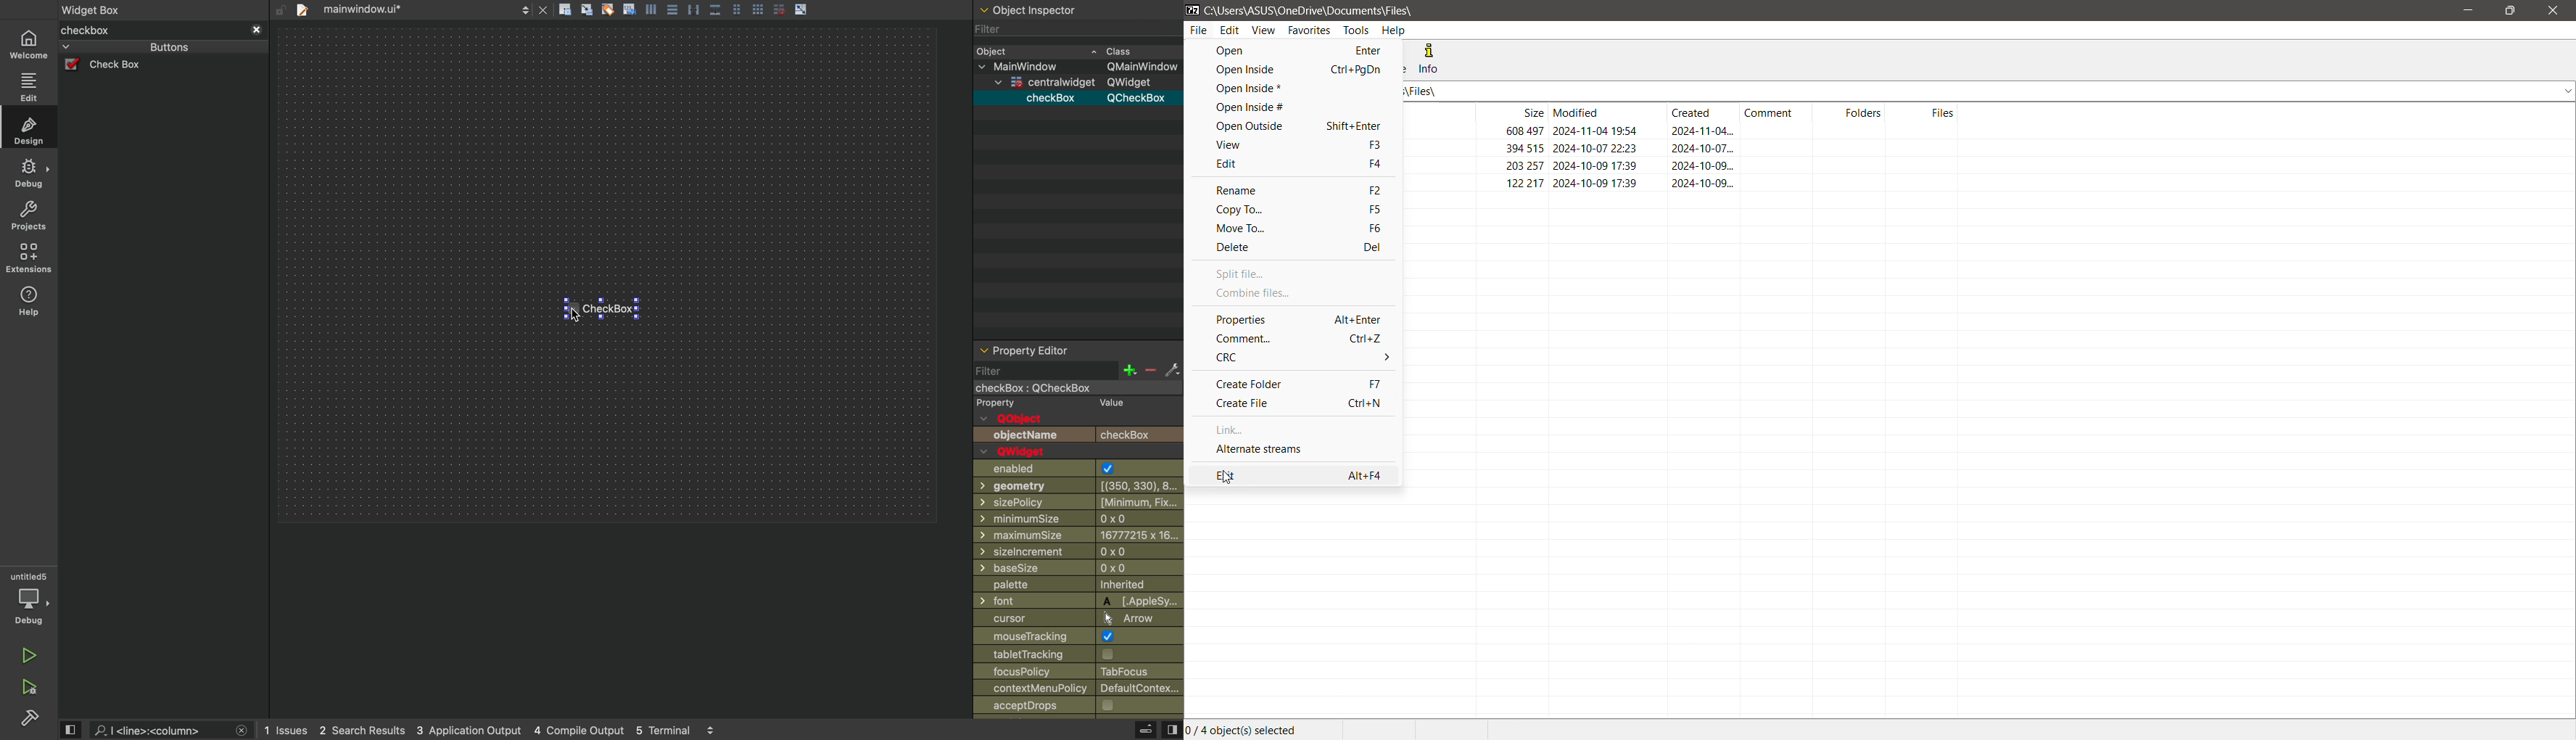  What do you see at coordinates (1701, 184) in the screenshot?
I see `2024-10-09...` at bounding box center [1701, 184].